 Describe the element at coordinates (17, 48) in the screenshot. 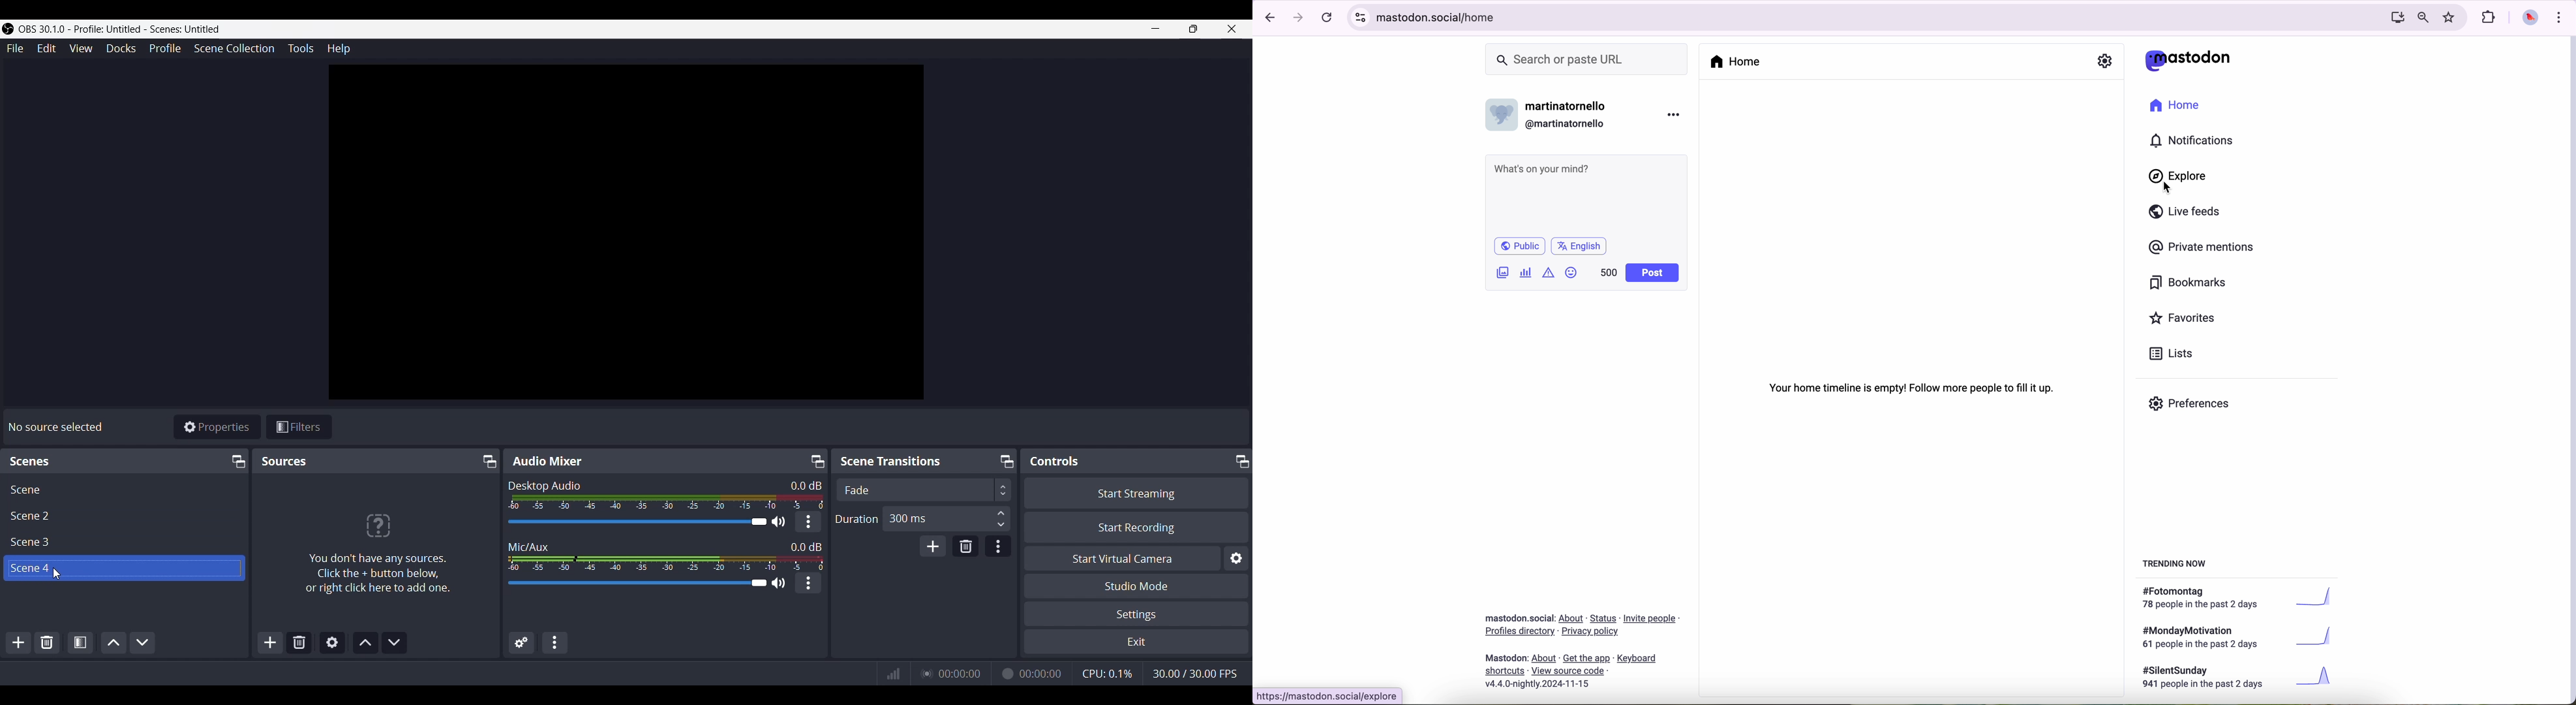

I see `File` at that location.